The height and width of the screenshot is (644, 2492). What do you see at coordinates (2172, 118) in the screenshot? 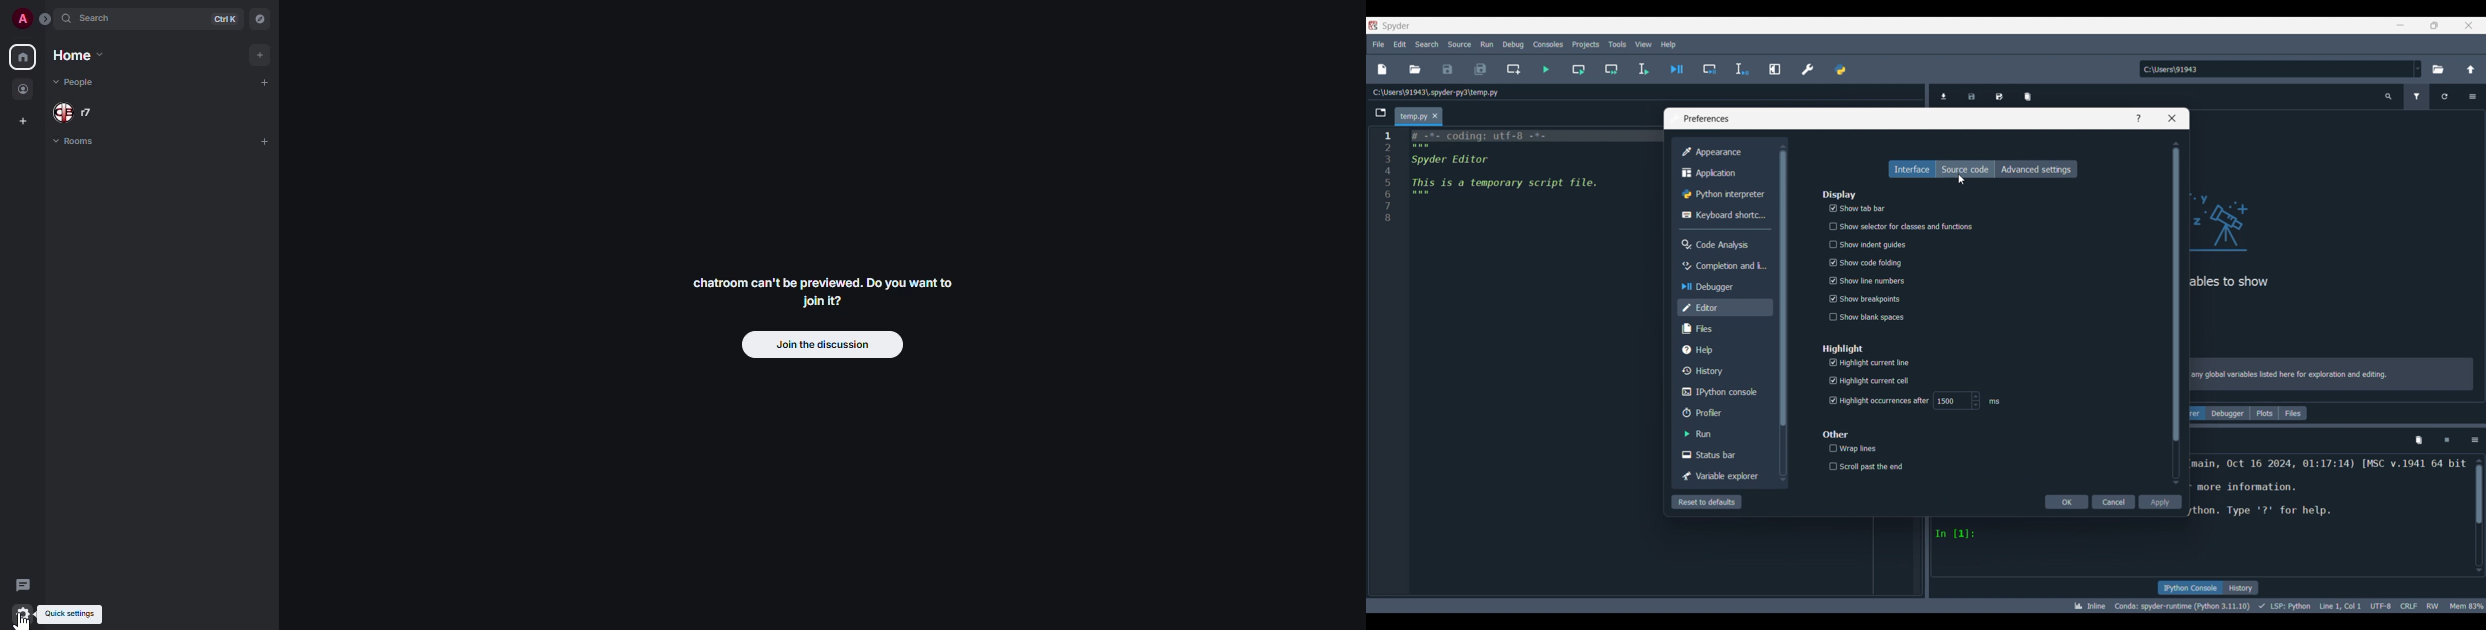
I see `Close` at bounding box center [2172, 118].